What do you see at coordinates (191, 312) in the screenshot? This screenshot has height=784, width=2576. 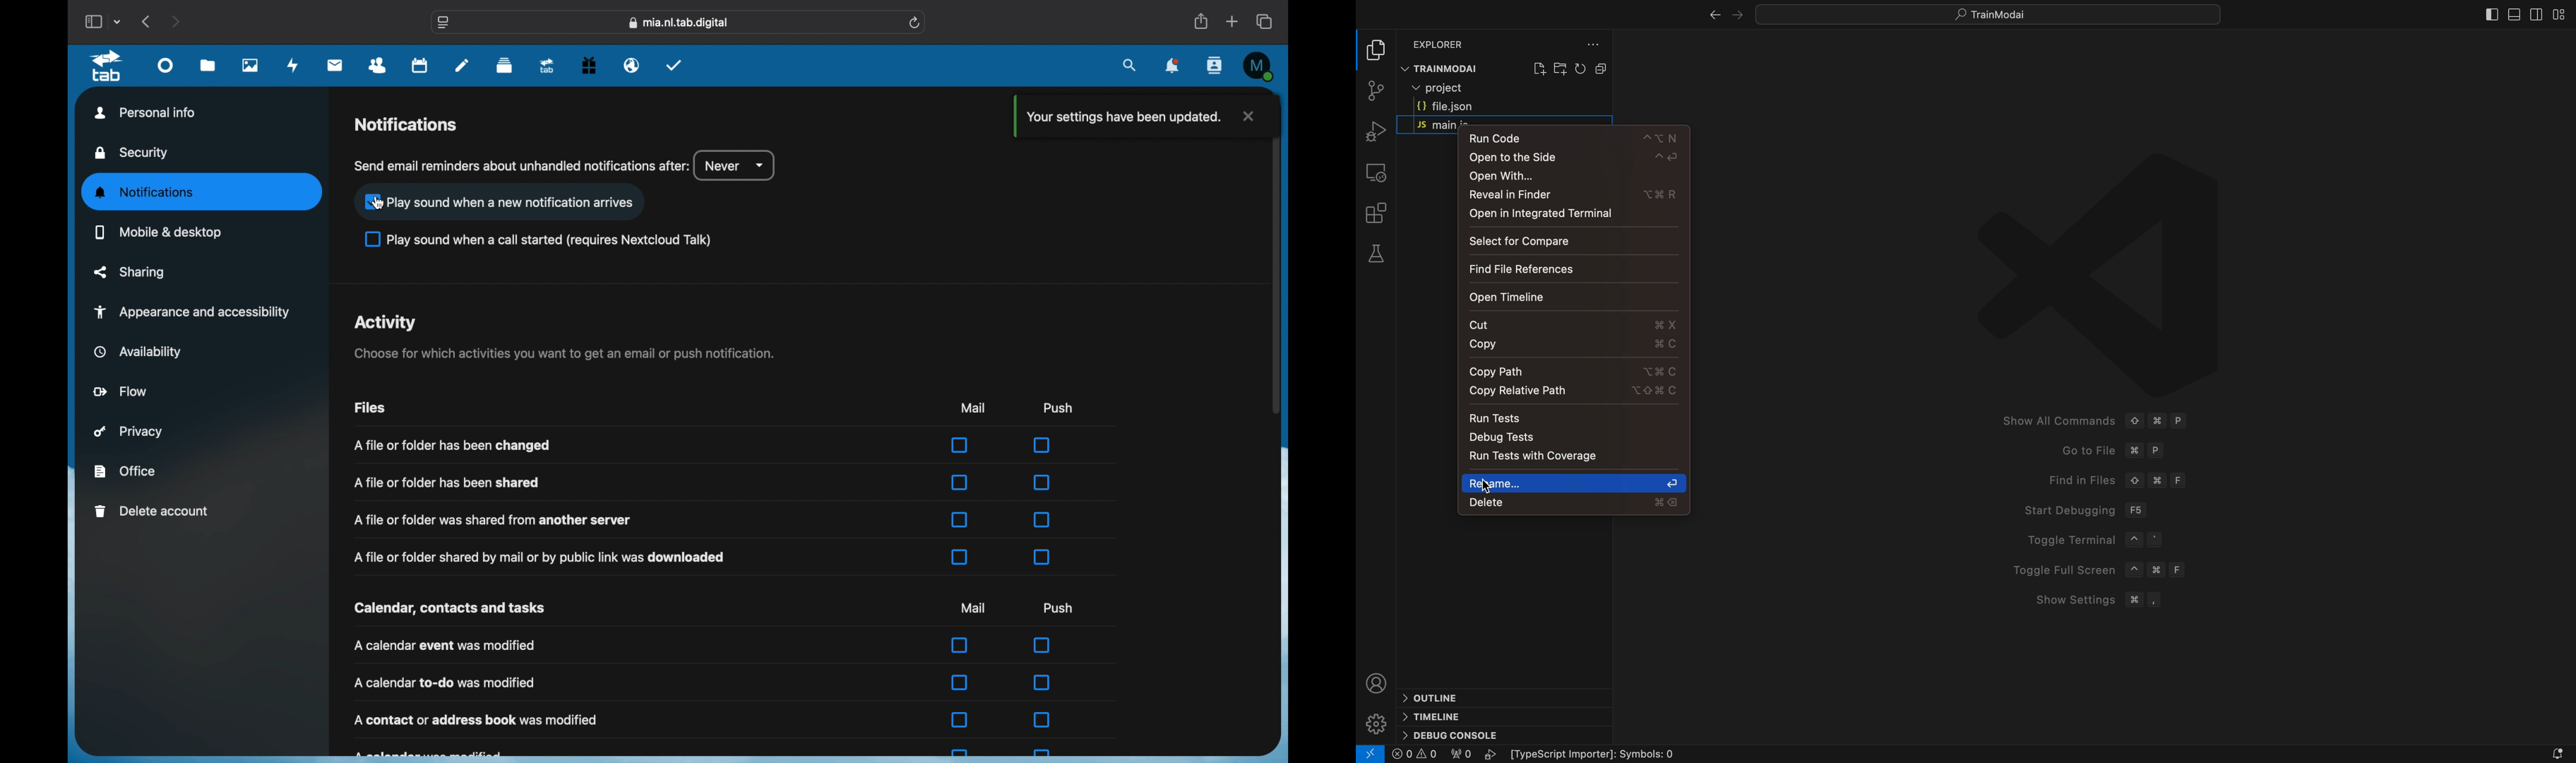 I see `appearance and accessibility` at bounding box center [191, 312].